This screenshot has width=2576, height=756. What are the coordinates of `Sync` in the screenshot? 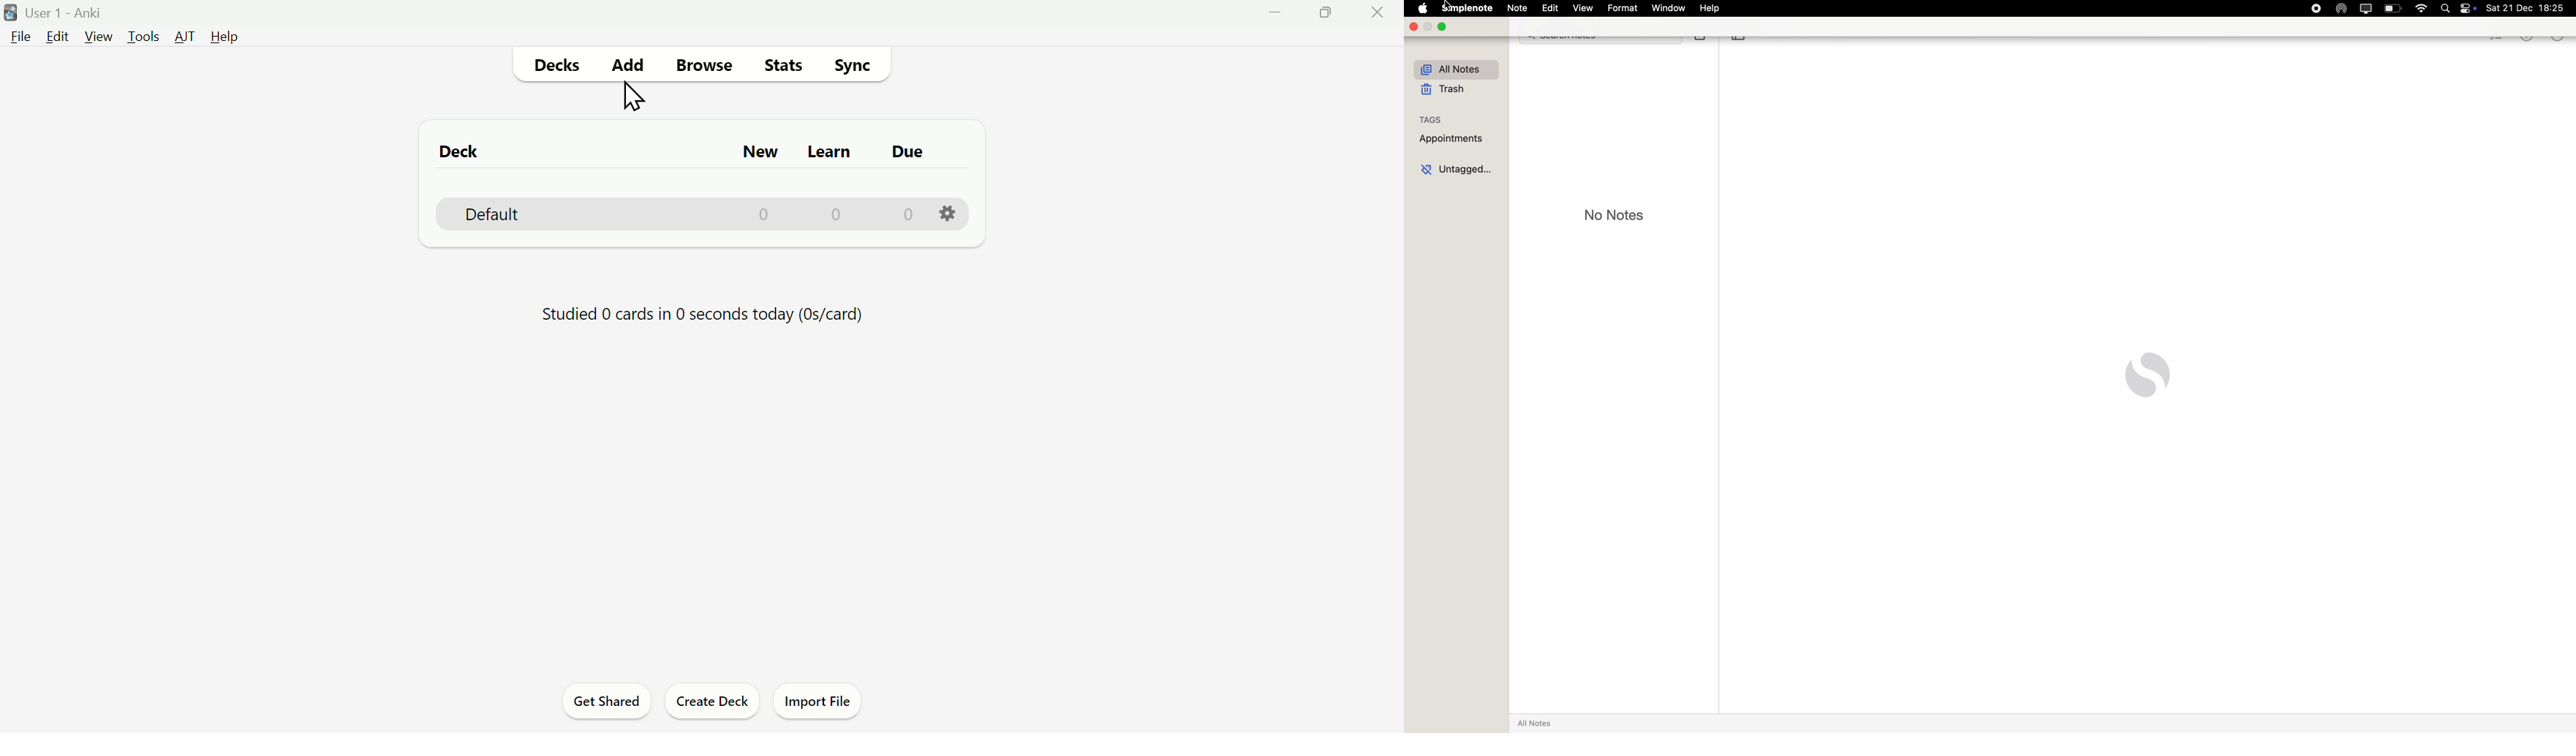 It's located at (853, 65).